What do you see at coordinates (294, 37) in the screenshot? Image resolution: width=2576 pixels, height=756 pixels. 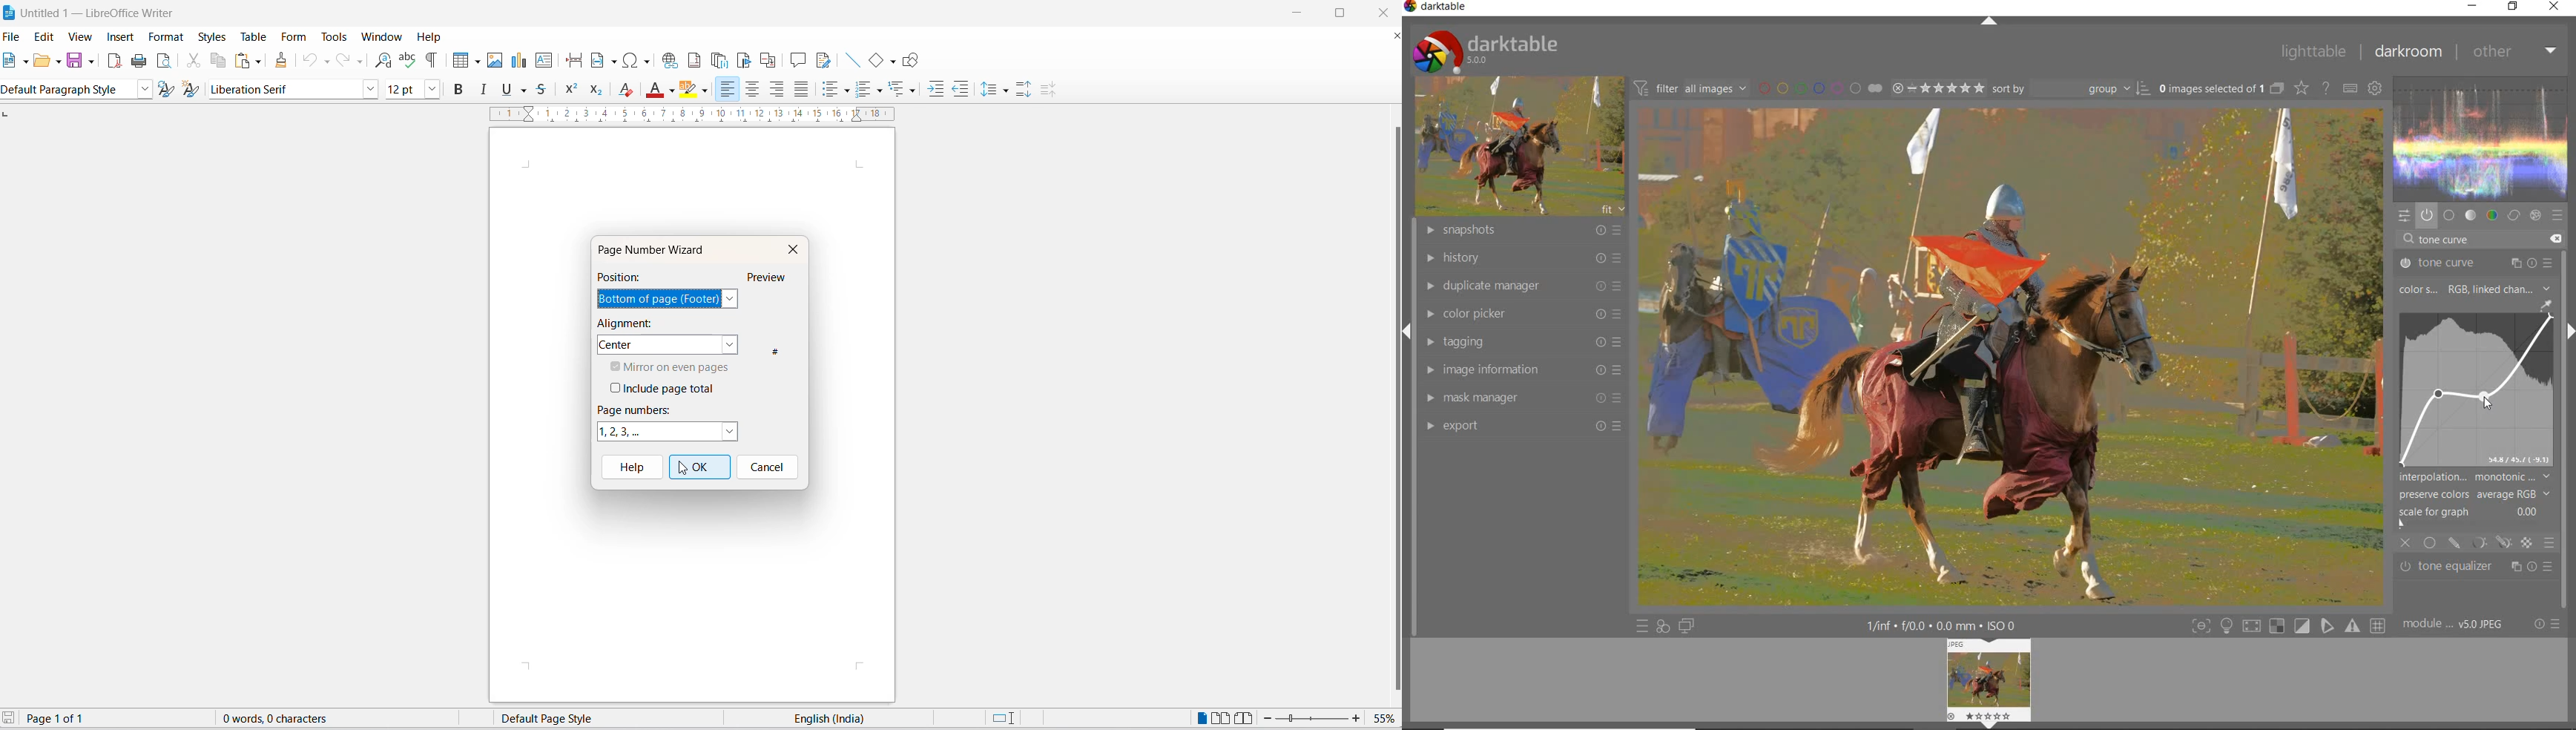 I see `form` at bounding box center [294, 37].